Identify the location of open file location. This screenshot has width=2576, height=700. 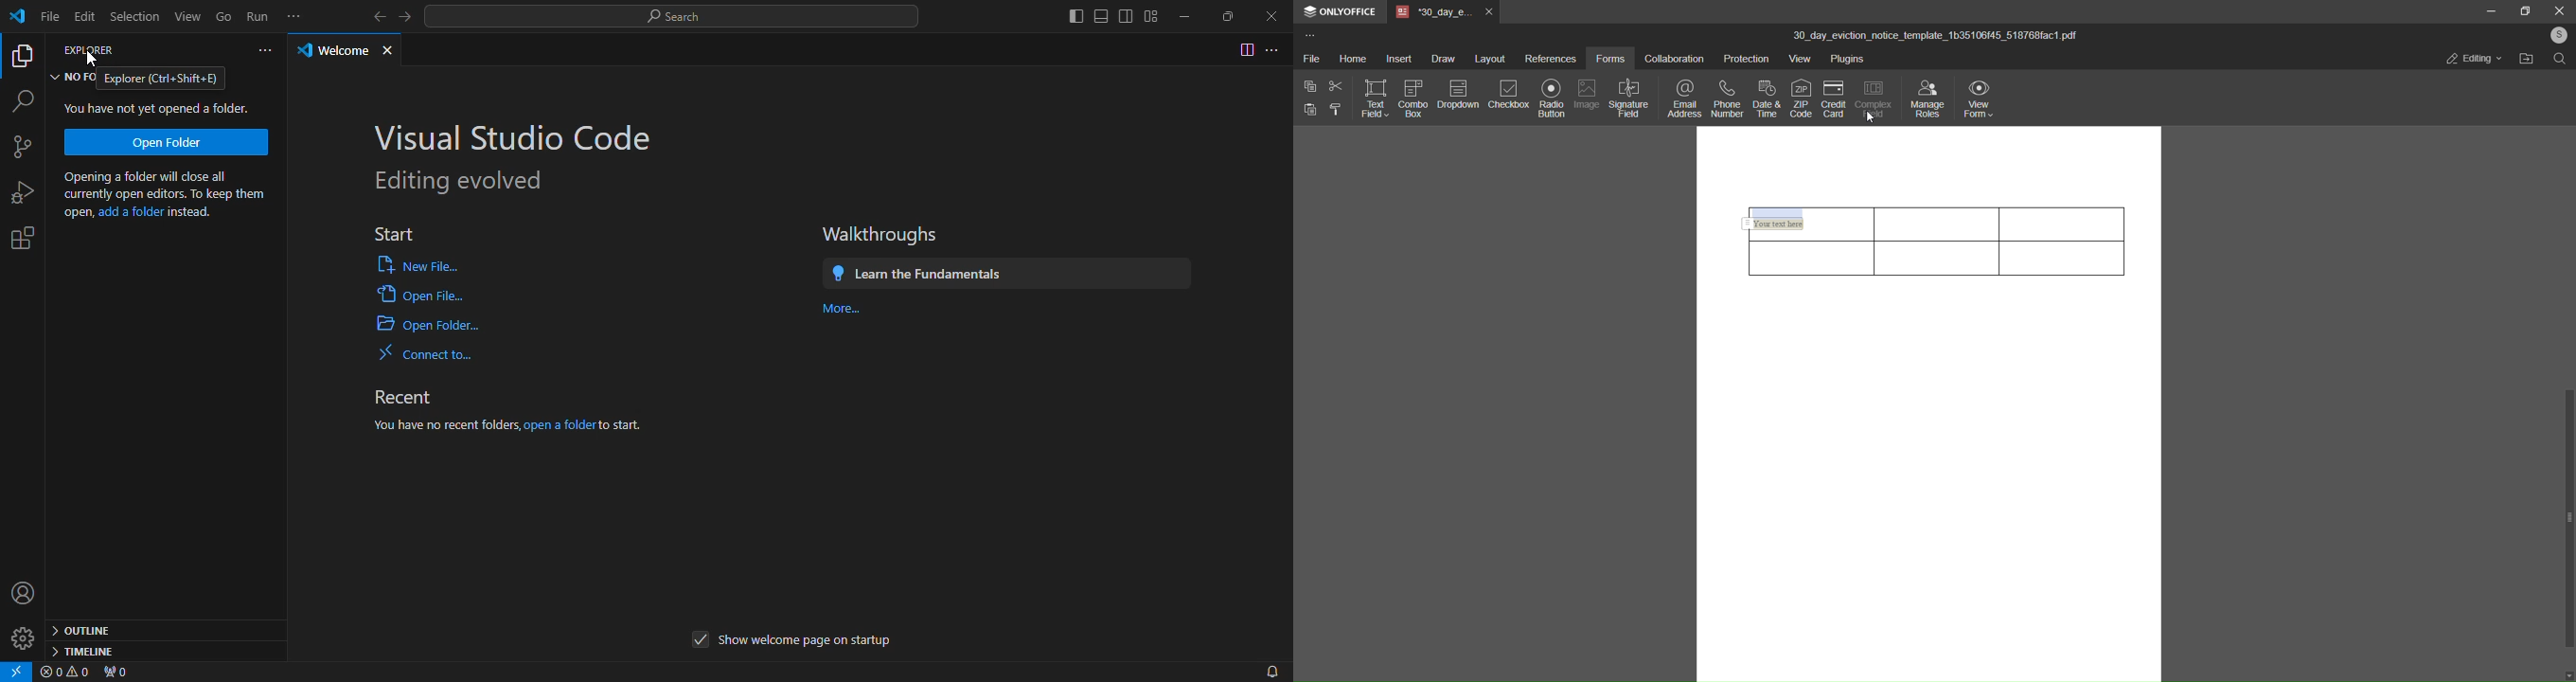
(2524, 60).